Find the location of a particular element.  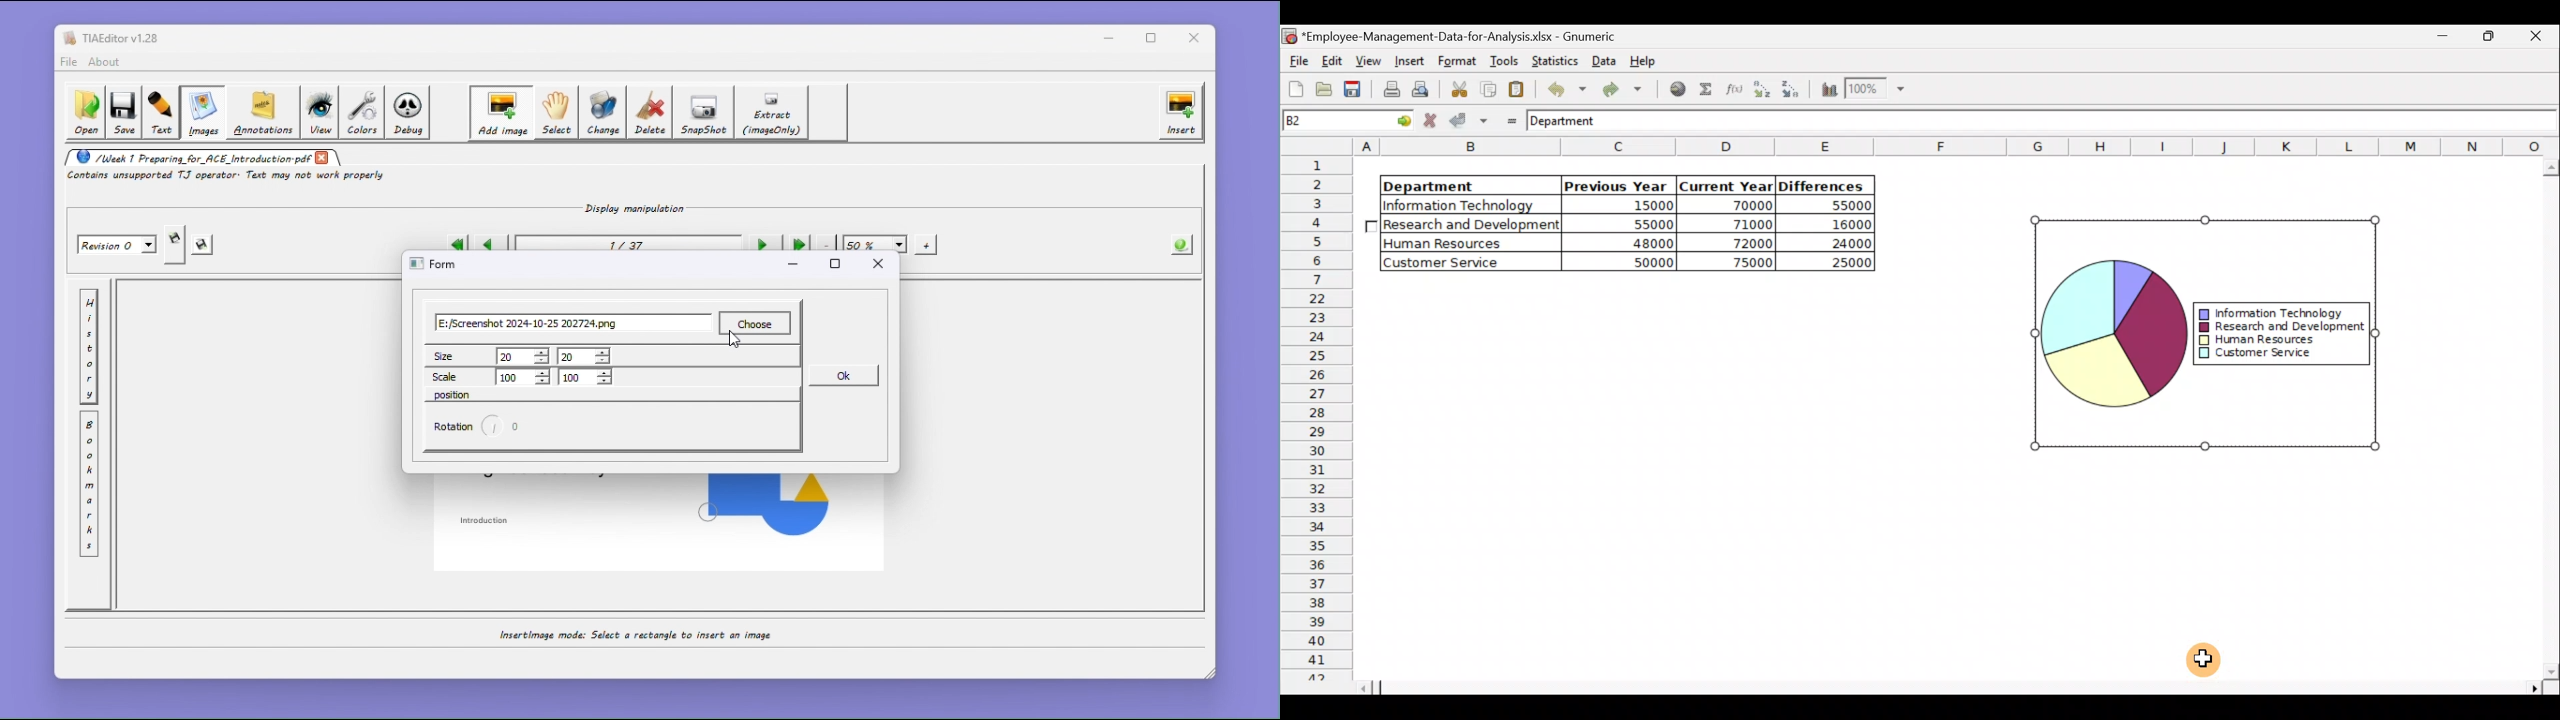

Extract (image only) is located at coordinates (773, 113).